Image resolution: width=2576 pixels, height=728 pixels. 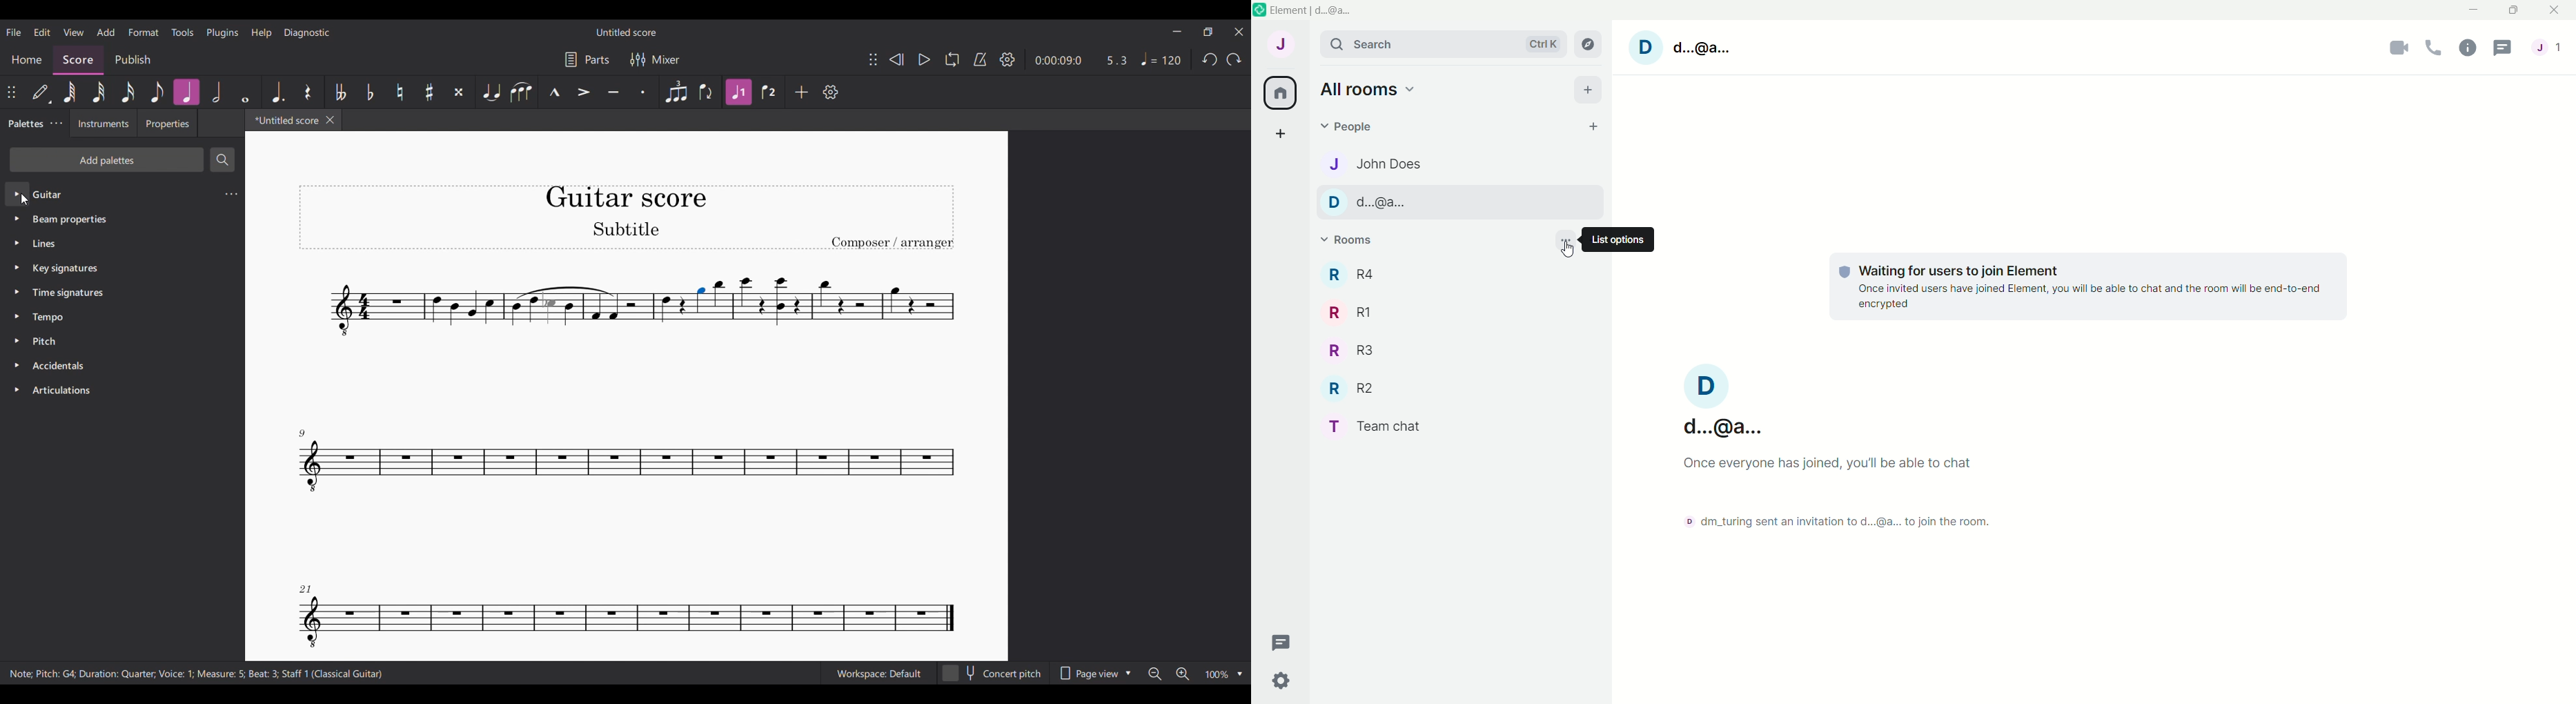 I want to click on R R1, so click(x=1364, y=311).